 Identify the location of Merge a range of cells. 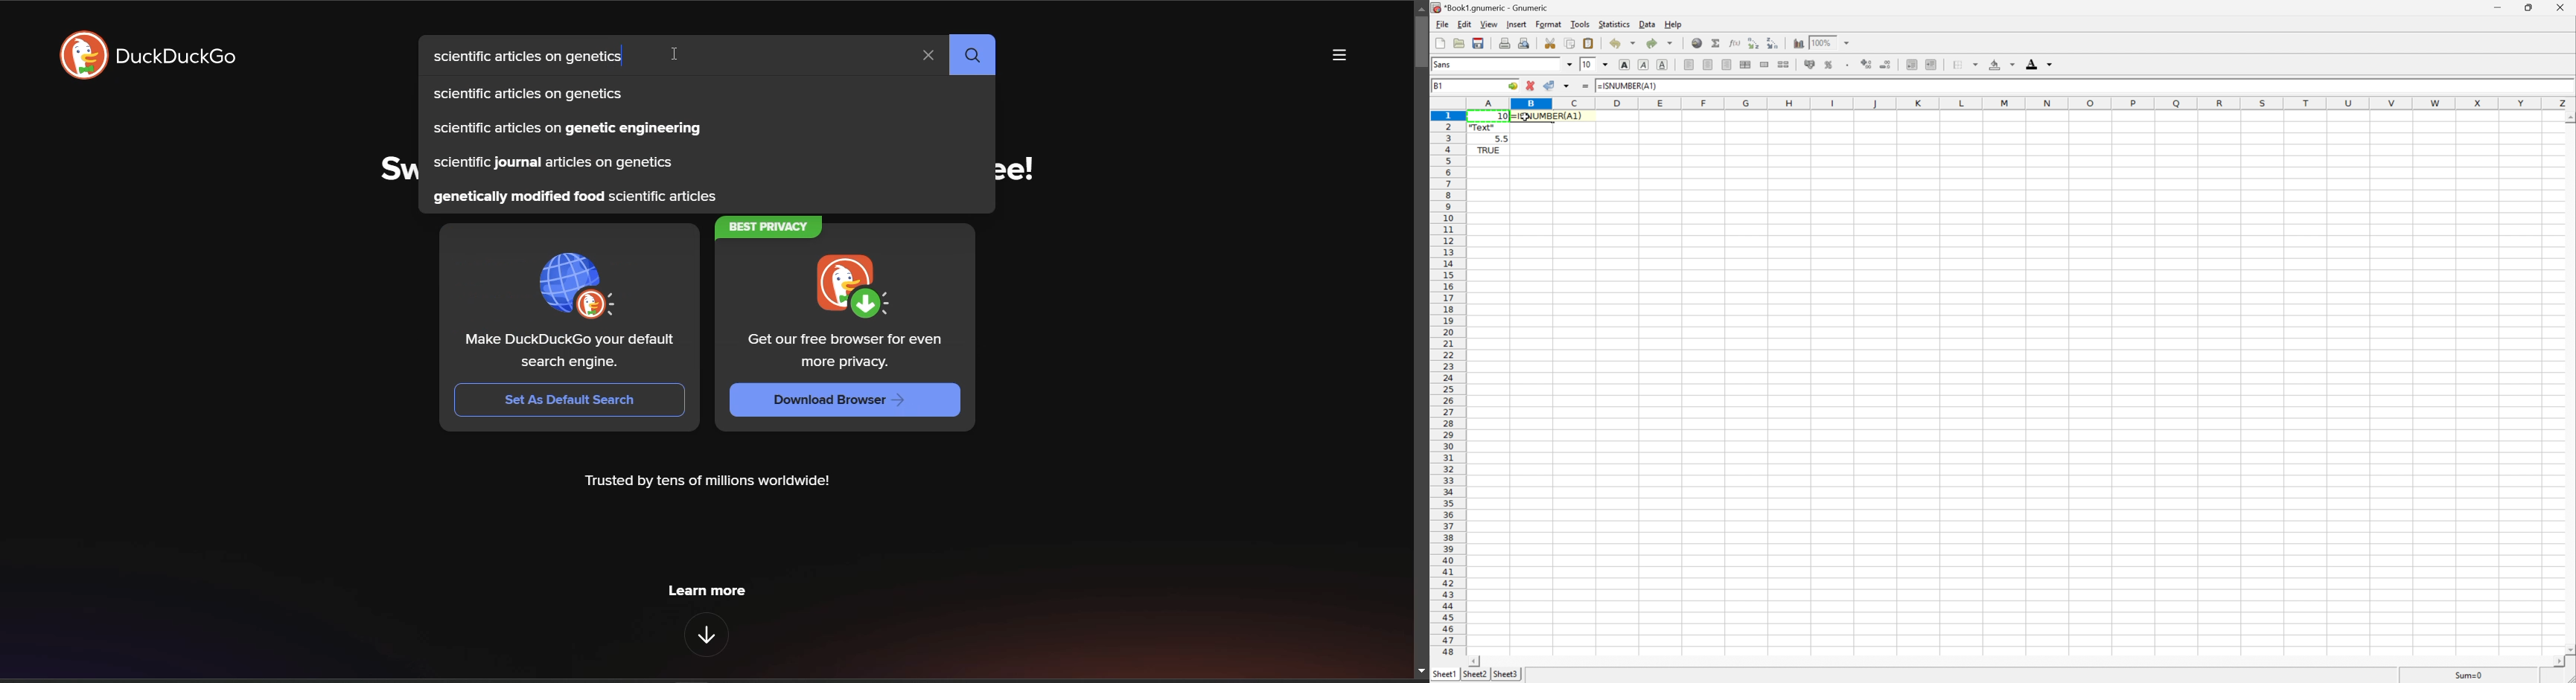
(1765, 64).